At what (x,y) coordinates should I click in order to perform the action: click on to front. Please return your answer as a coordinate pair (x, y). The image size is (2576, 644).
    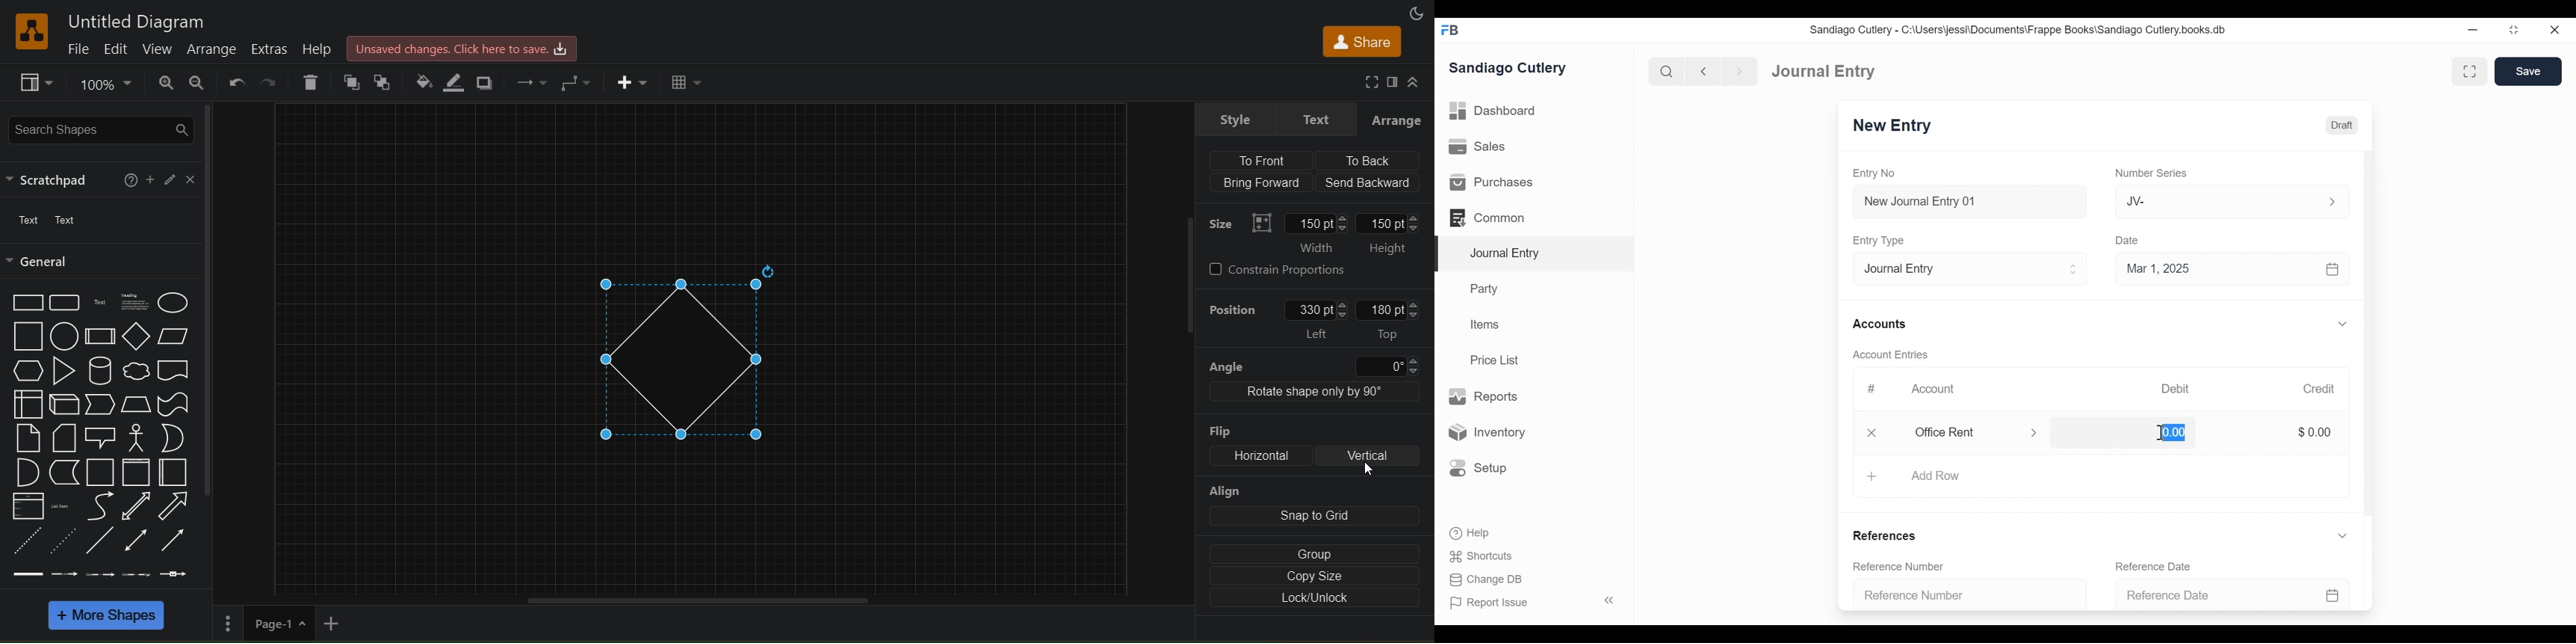
    Looking at the image, I should click on (1261, 161).